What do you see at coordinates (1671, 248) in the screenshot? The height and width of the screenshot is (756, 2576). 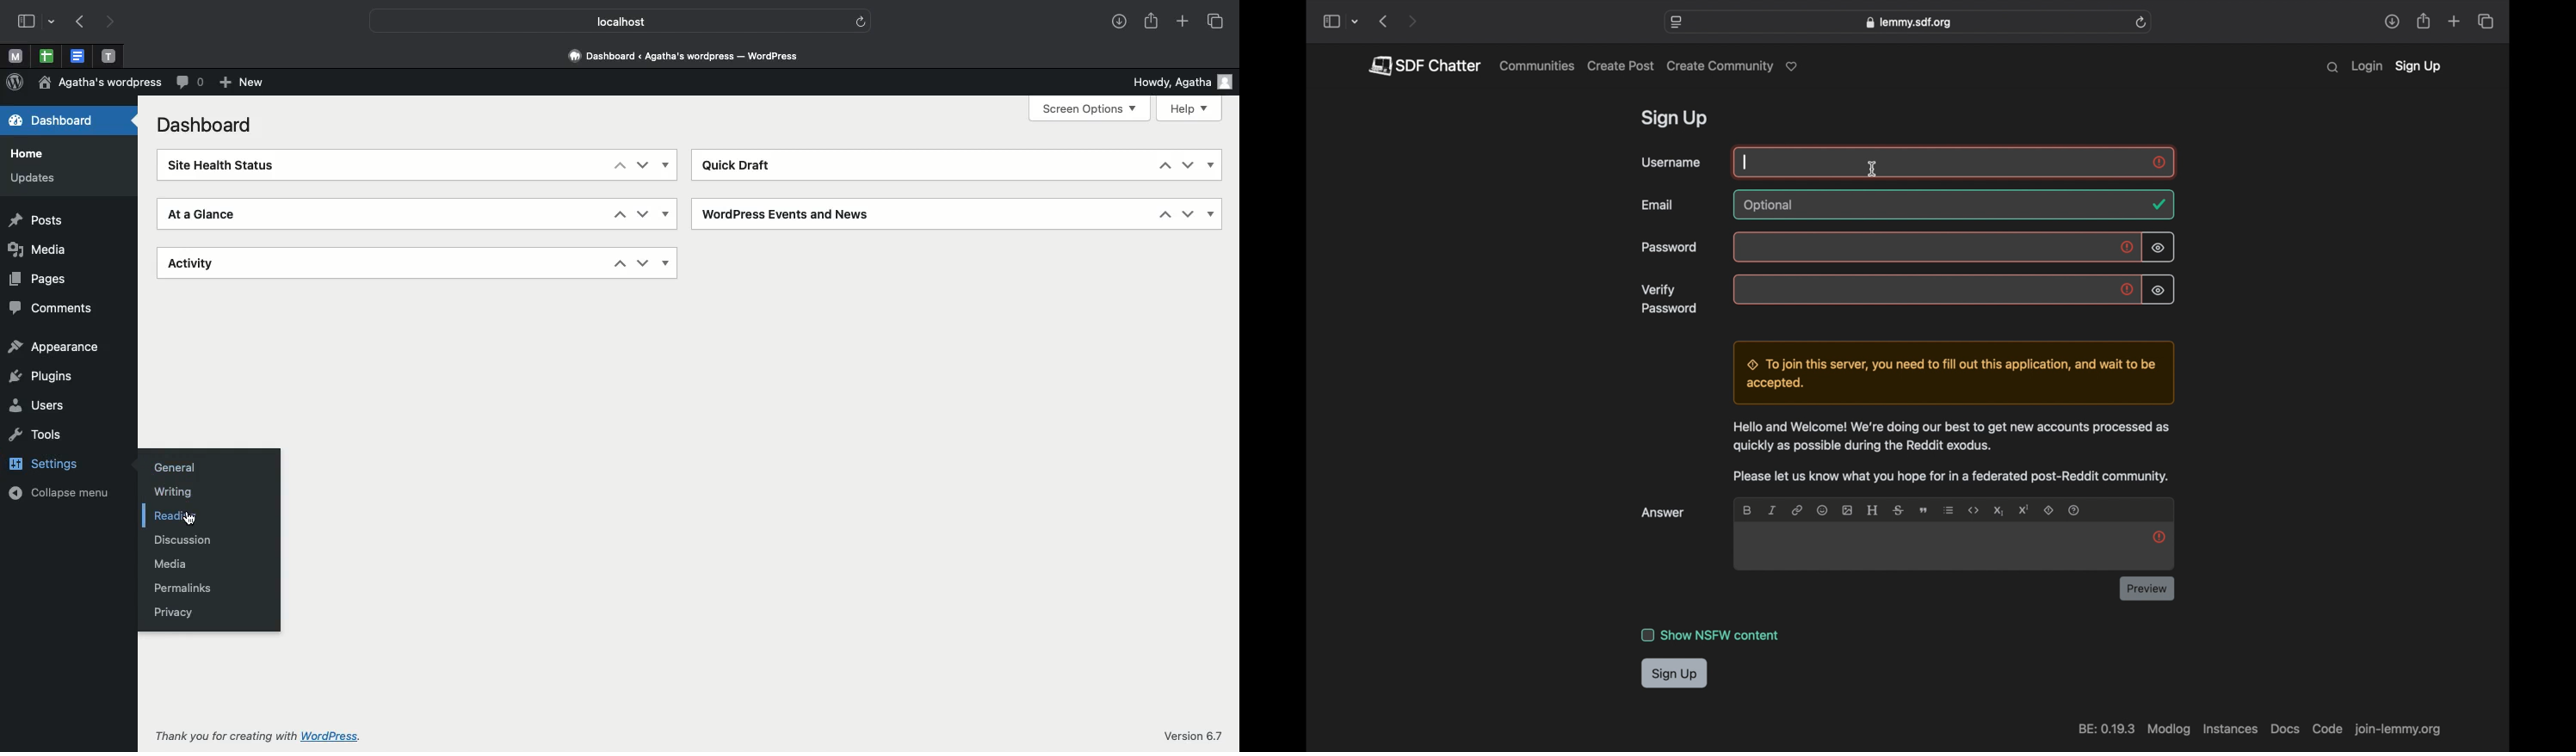 I see `password` at bounding box center [1671, 248].